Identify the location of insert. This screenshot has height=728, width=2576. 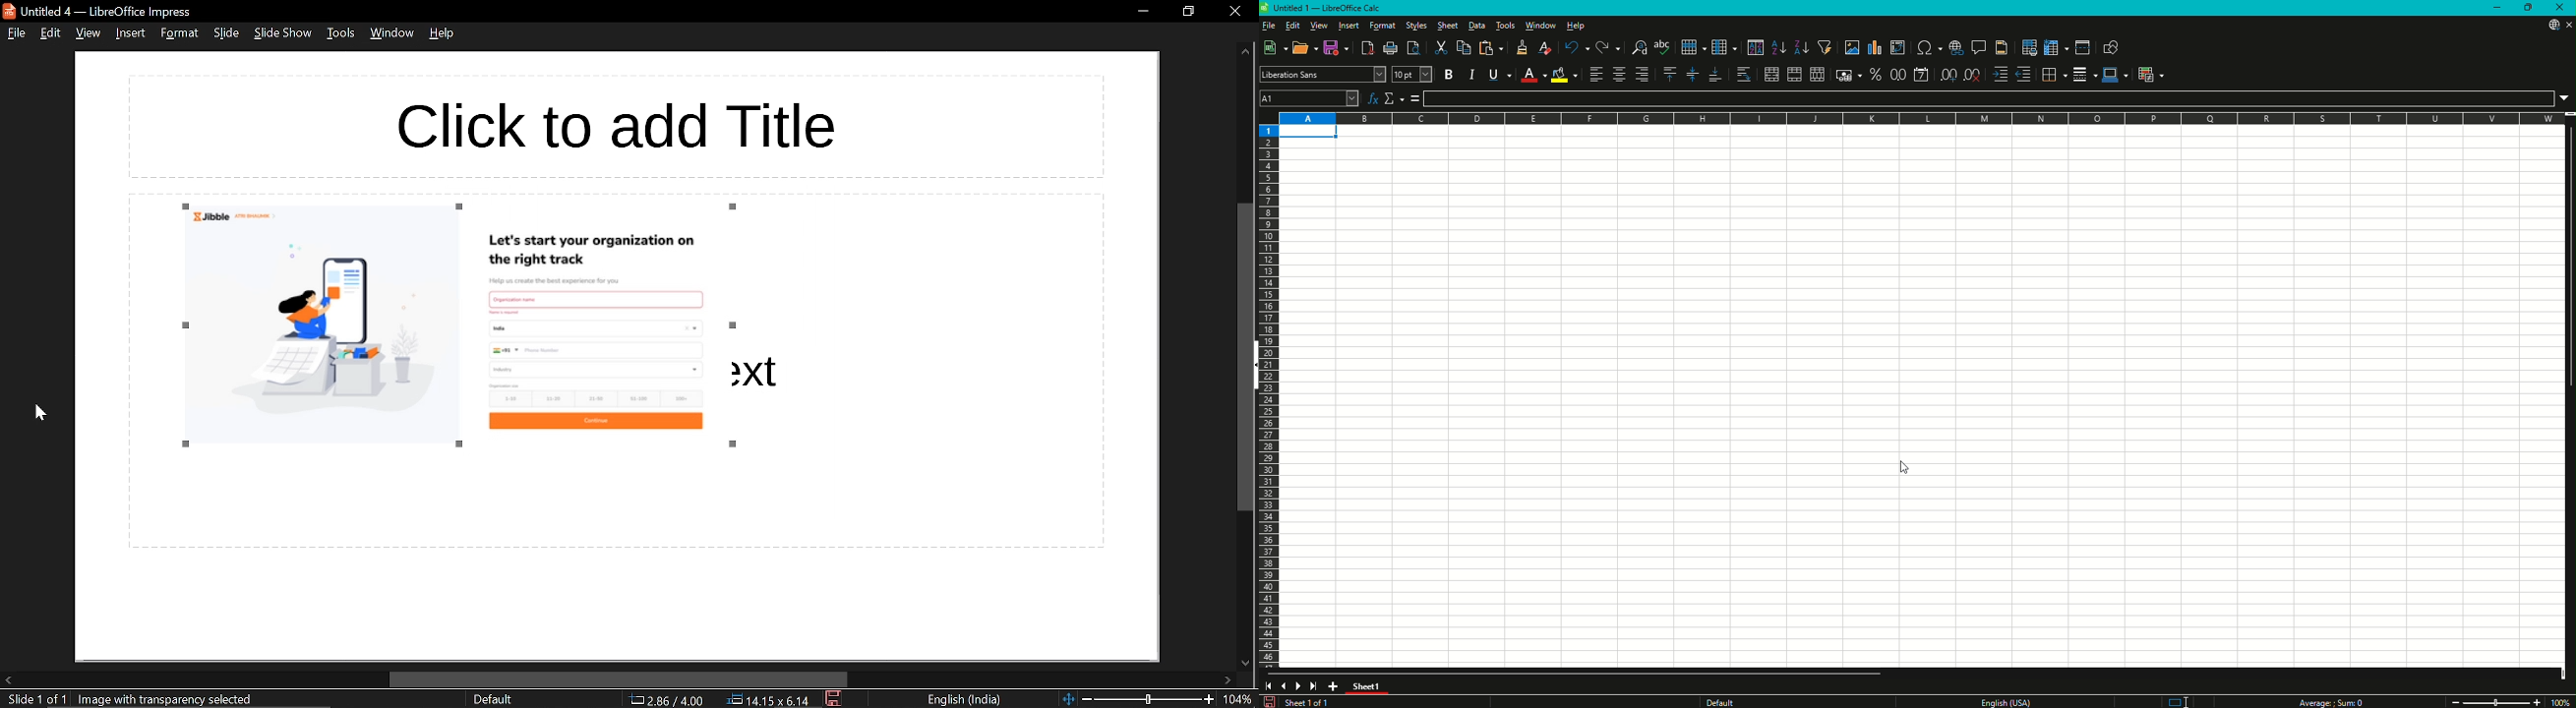
(128, 32).